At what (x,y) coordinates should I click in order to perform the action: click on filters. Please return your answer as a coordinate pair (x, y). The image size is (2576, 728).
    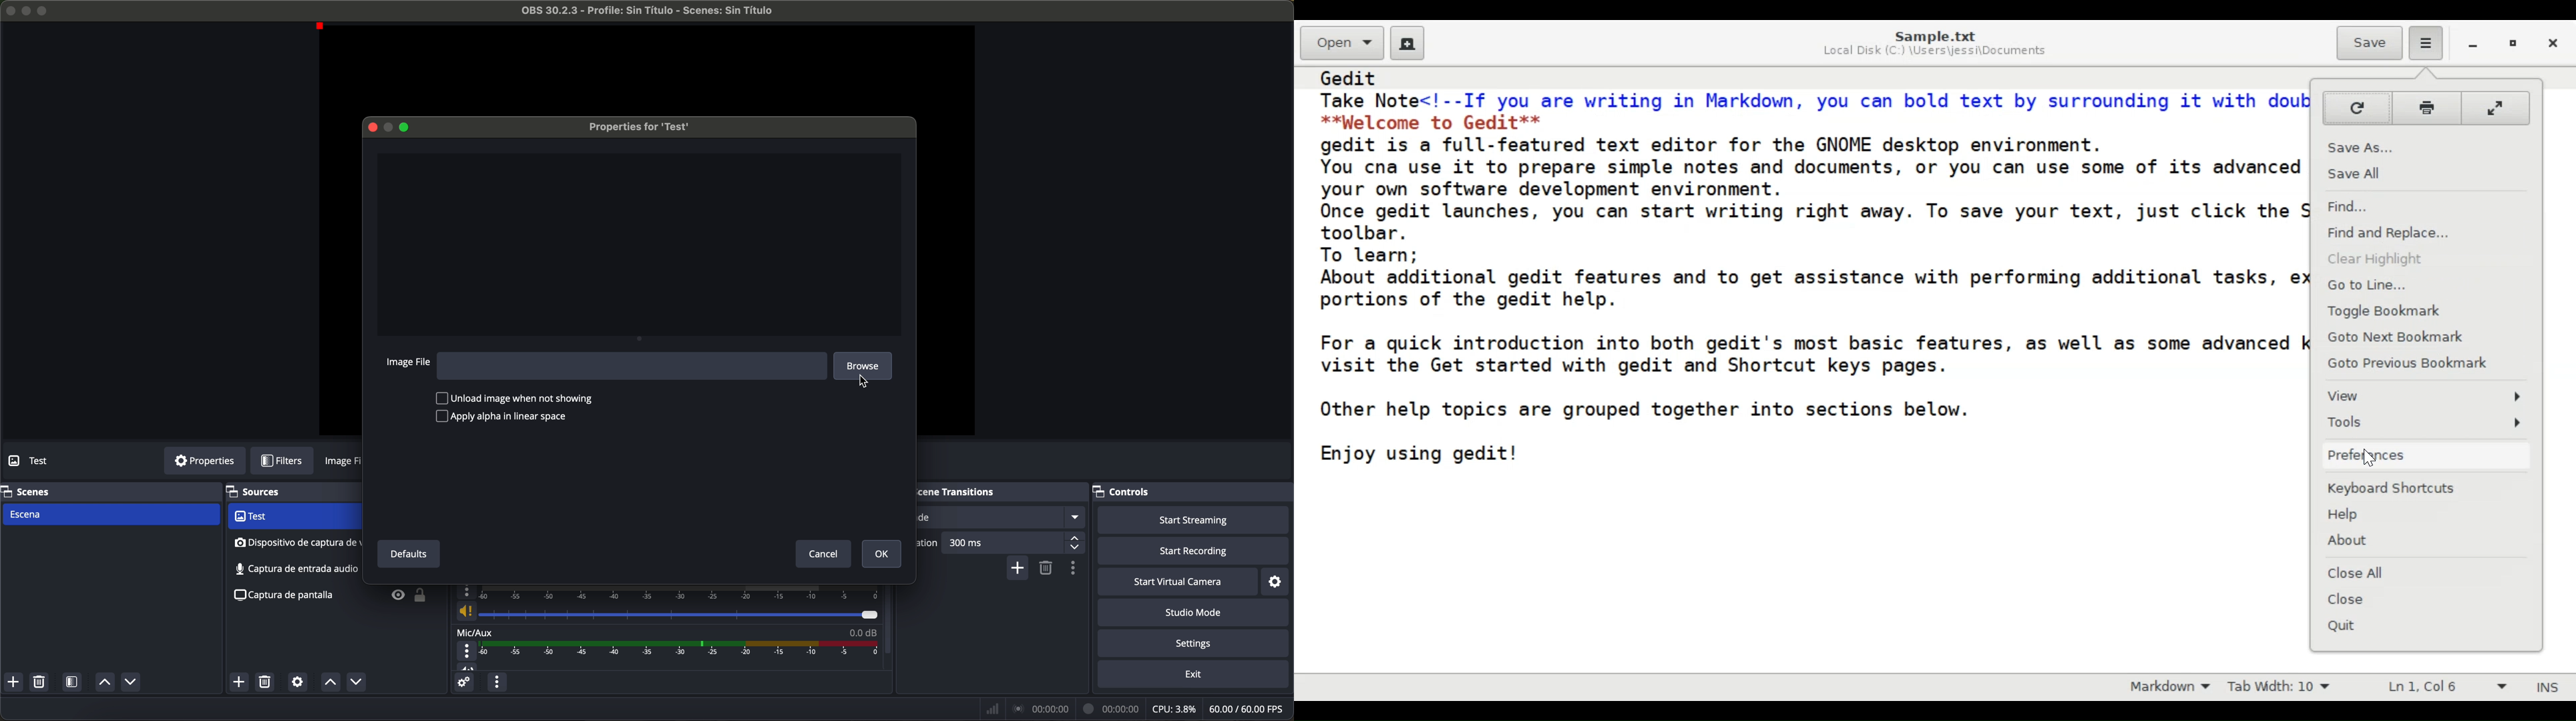
    Looking at the image, I should click on (288, 461).